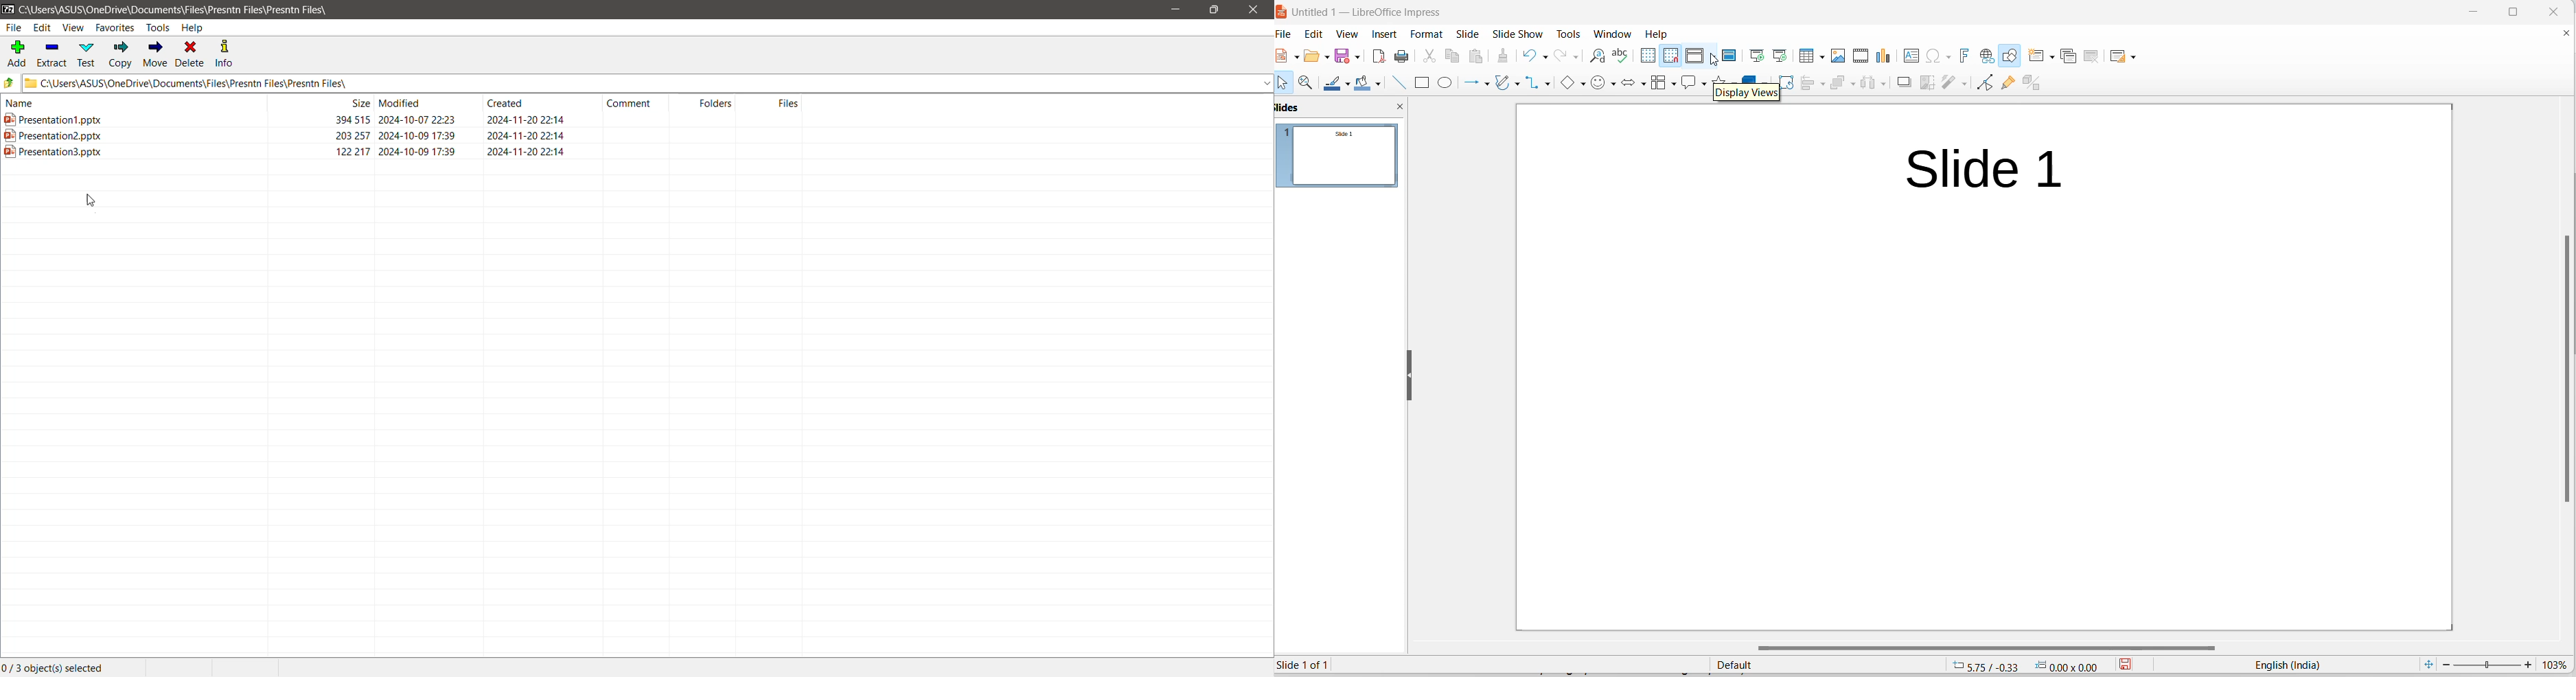  I want to click on file, so click(1288, 36).